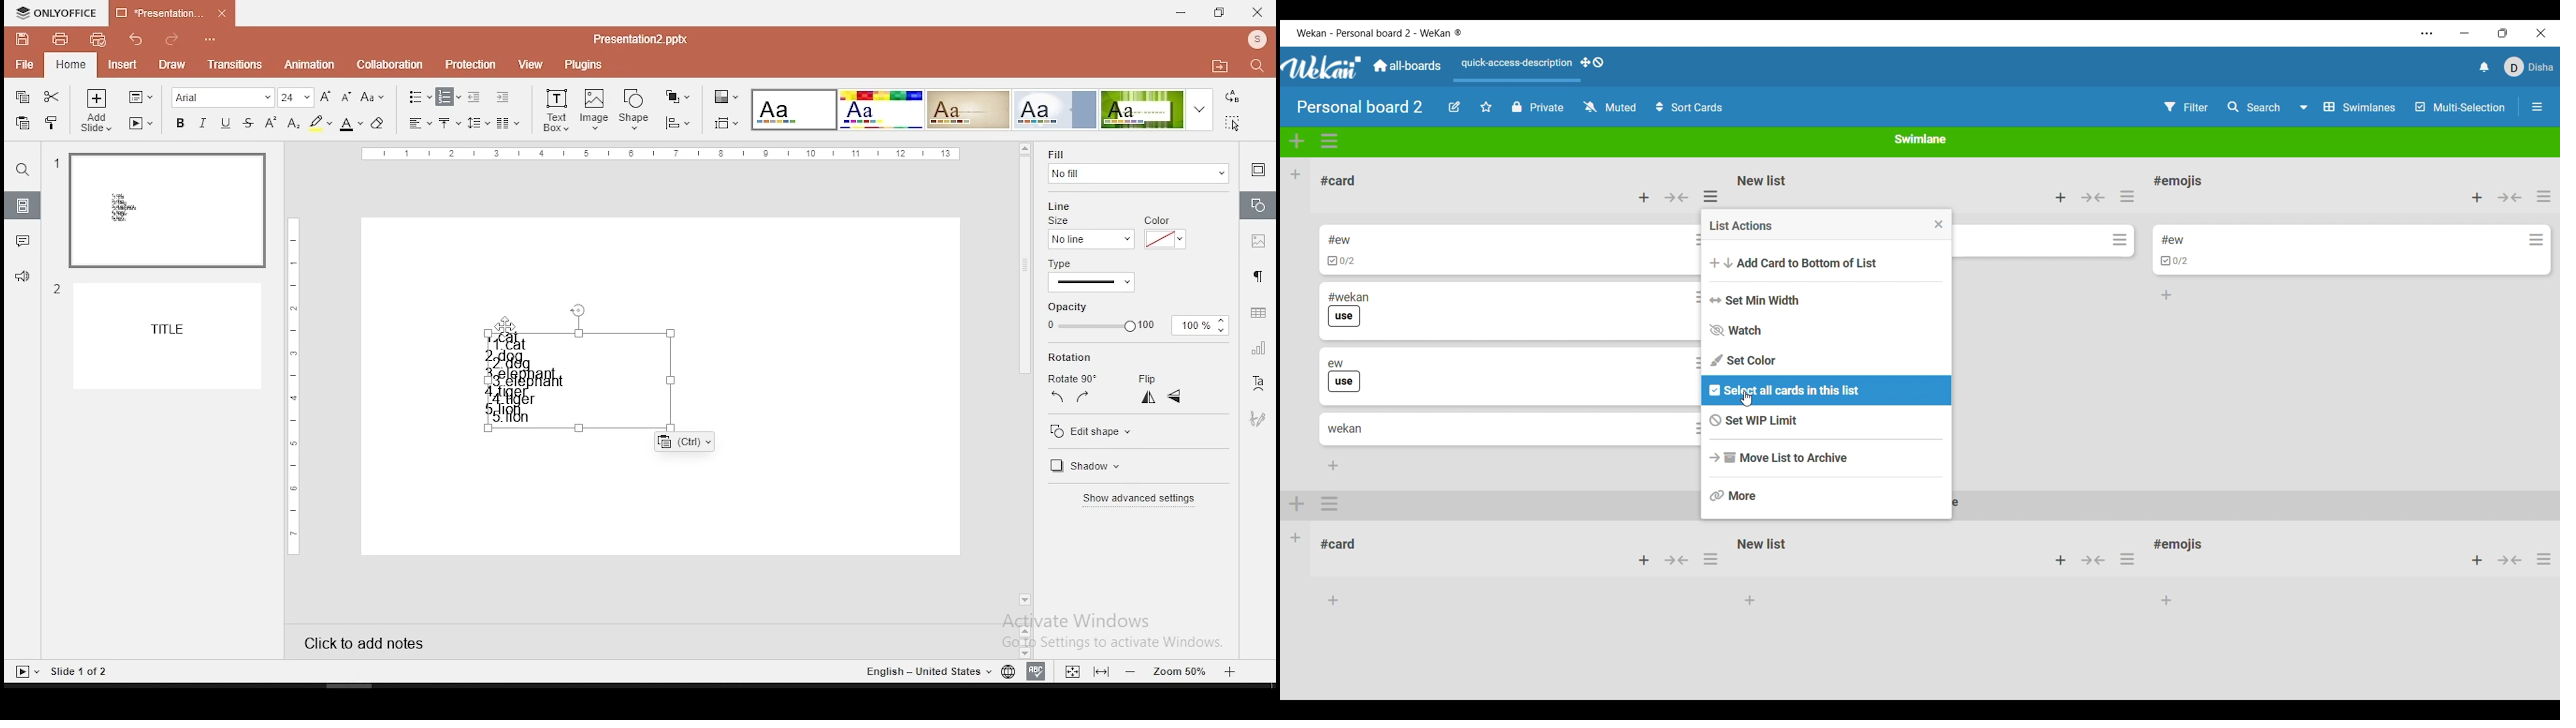  What do you see at coordinates (1256, 41) in the screenshot?
I see `icon` at bounding box center [1256, 41].